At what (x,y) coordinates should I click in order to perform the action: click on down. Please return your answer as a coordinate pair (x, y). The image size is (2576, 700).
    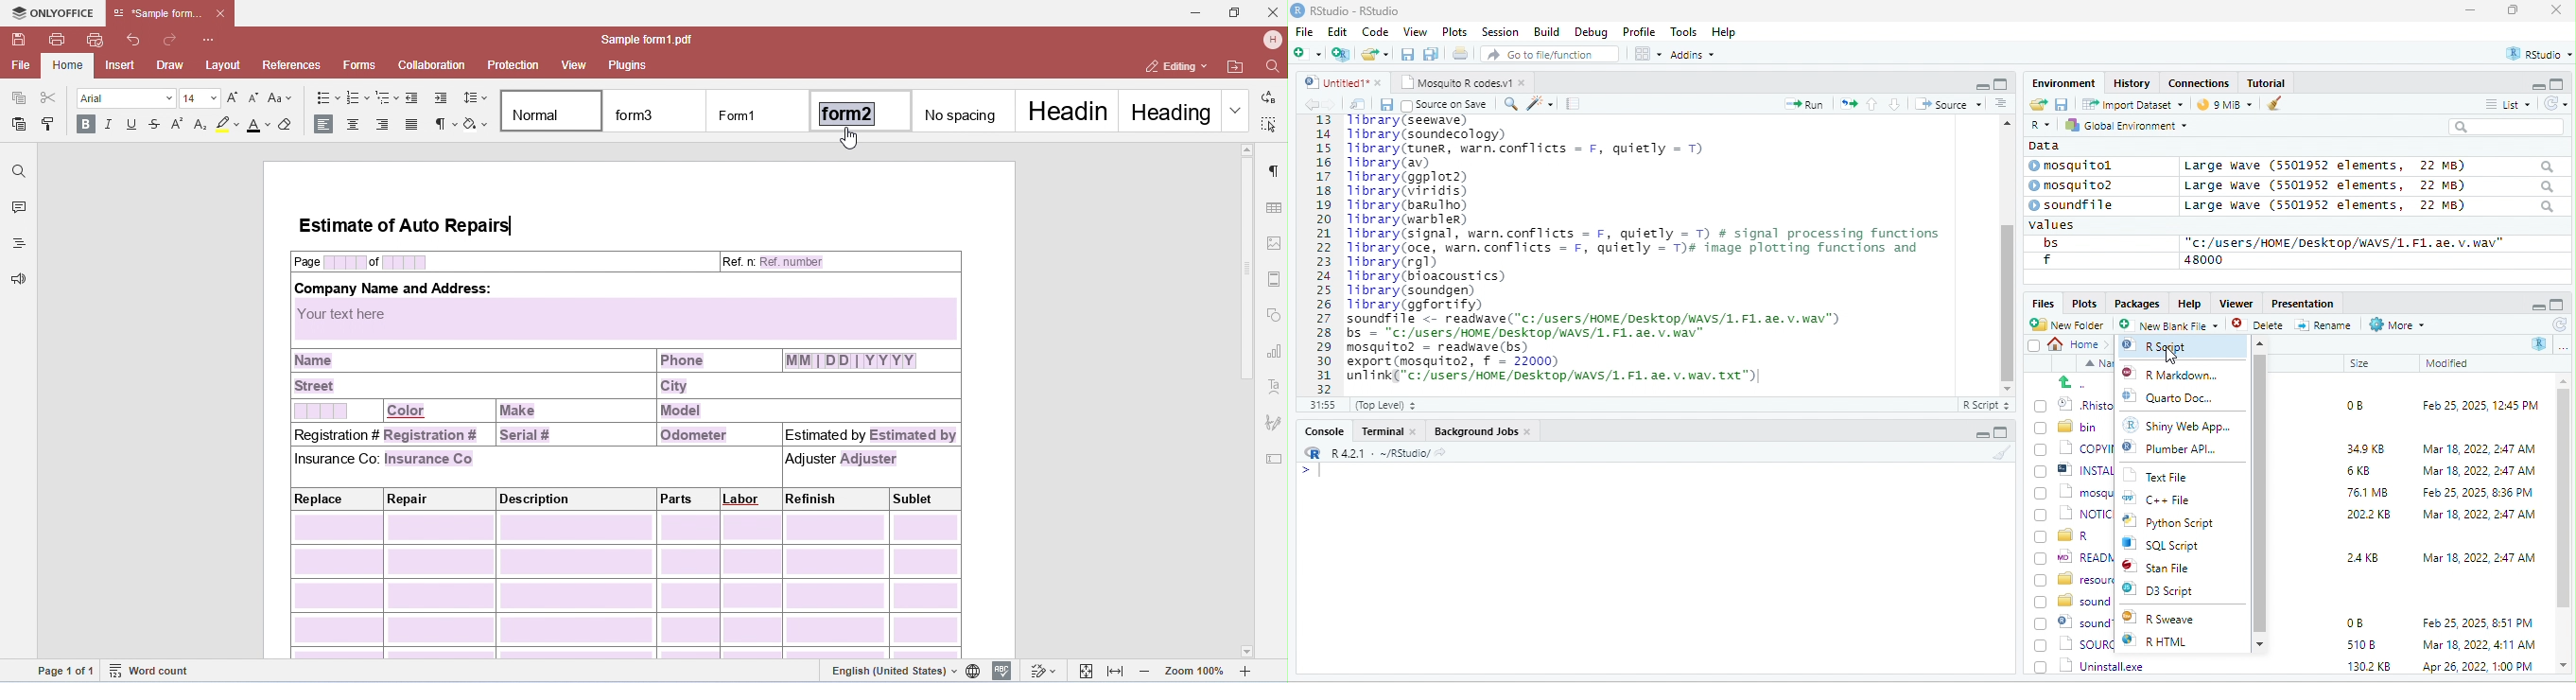
    Looking at the image, I should click on (1895, 103).